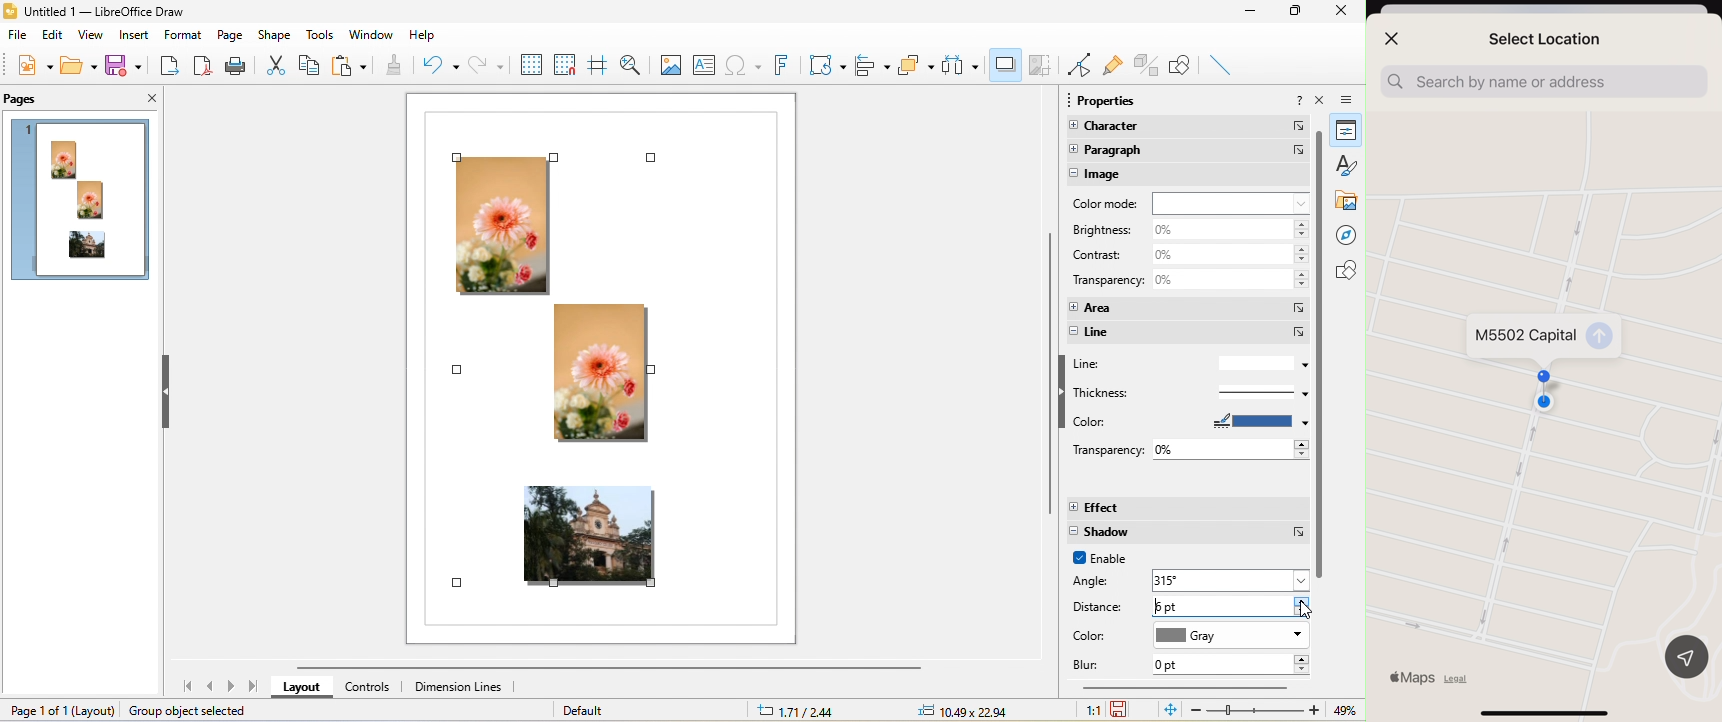  What do you see at coordinates (1342, 711) in the screenshot?
I see `49%` at bounding box center [1342, 711].